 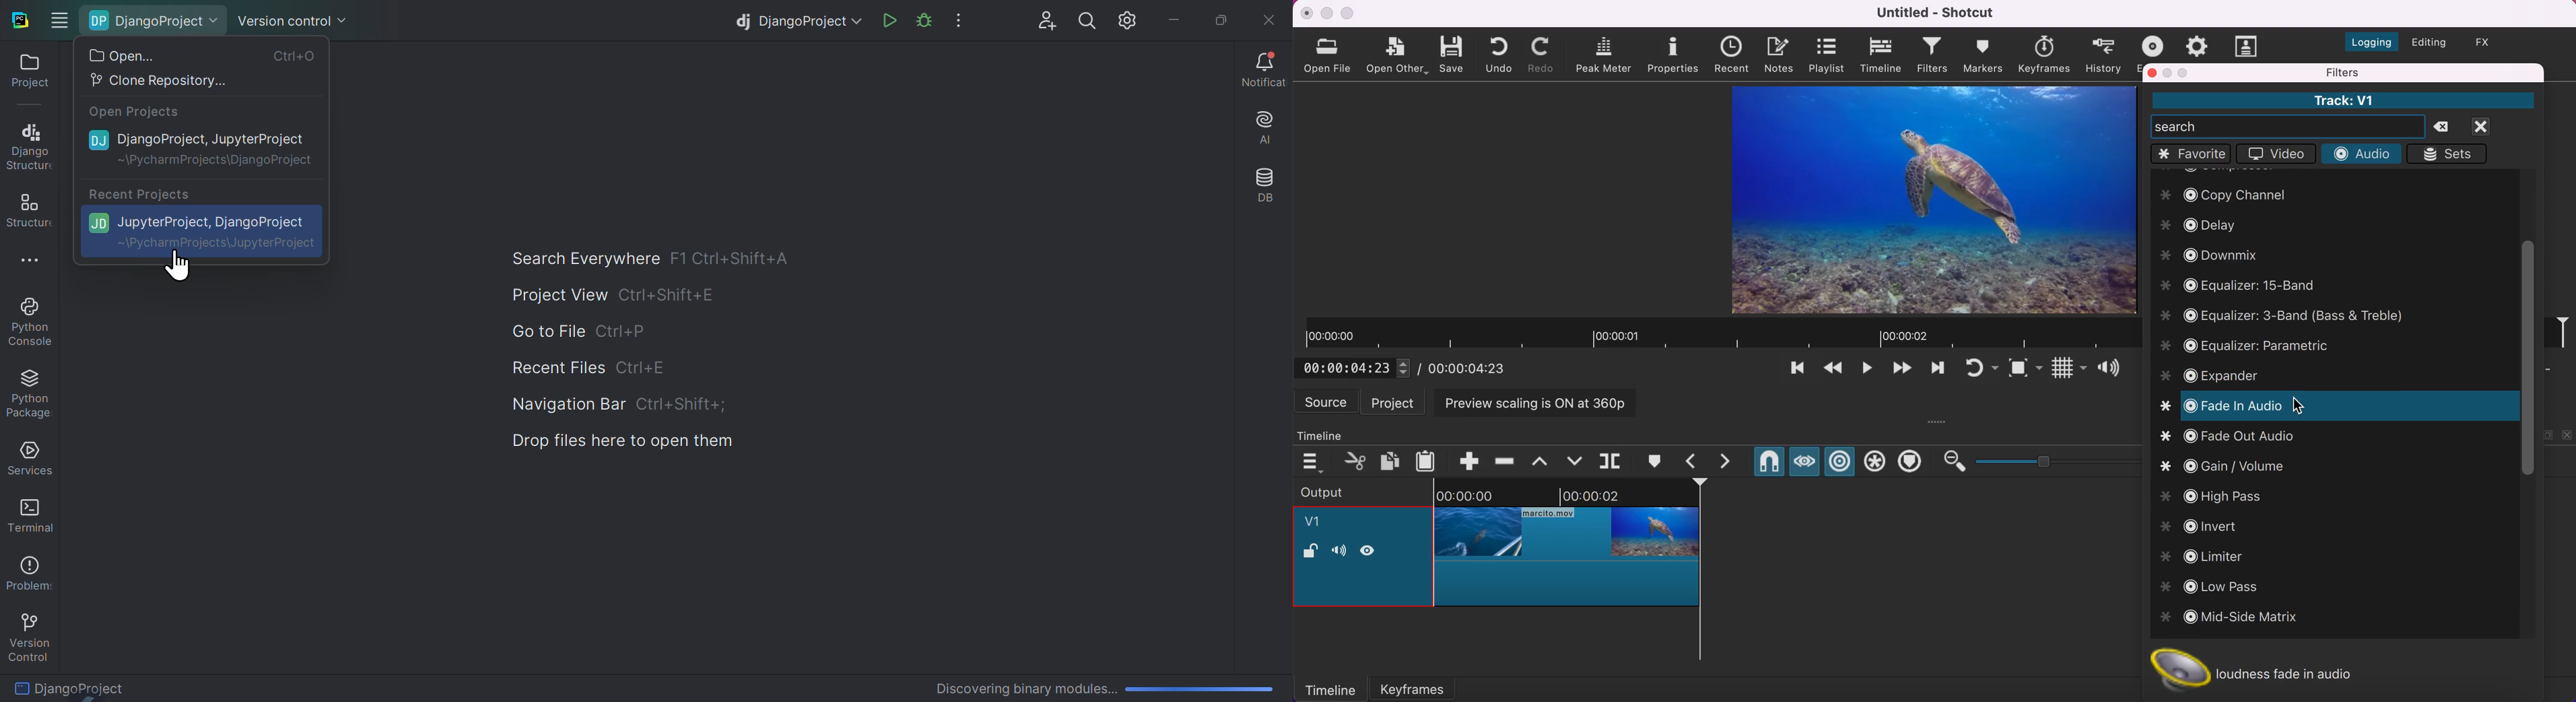 I want to click on toggle play or pause, so click(x=1867, y=371).